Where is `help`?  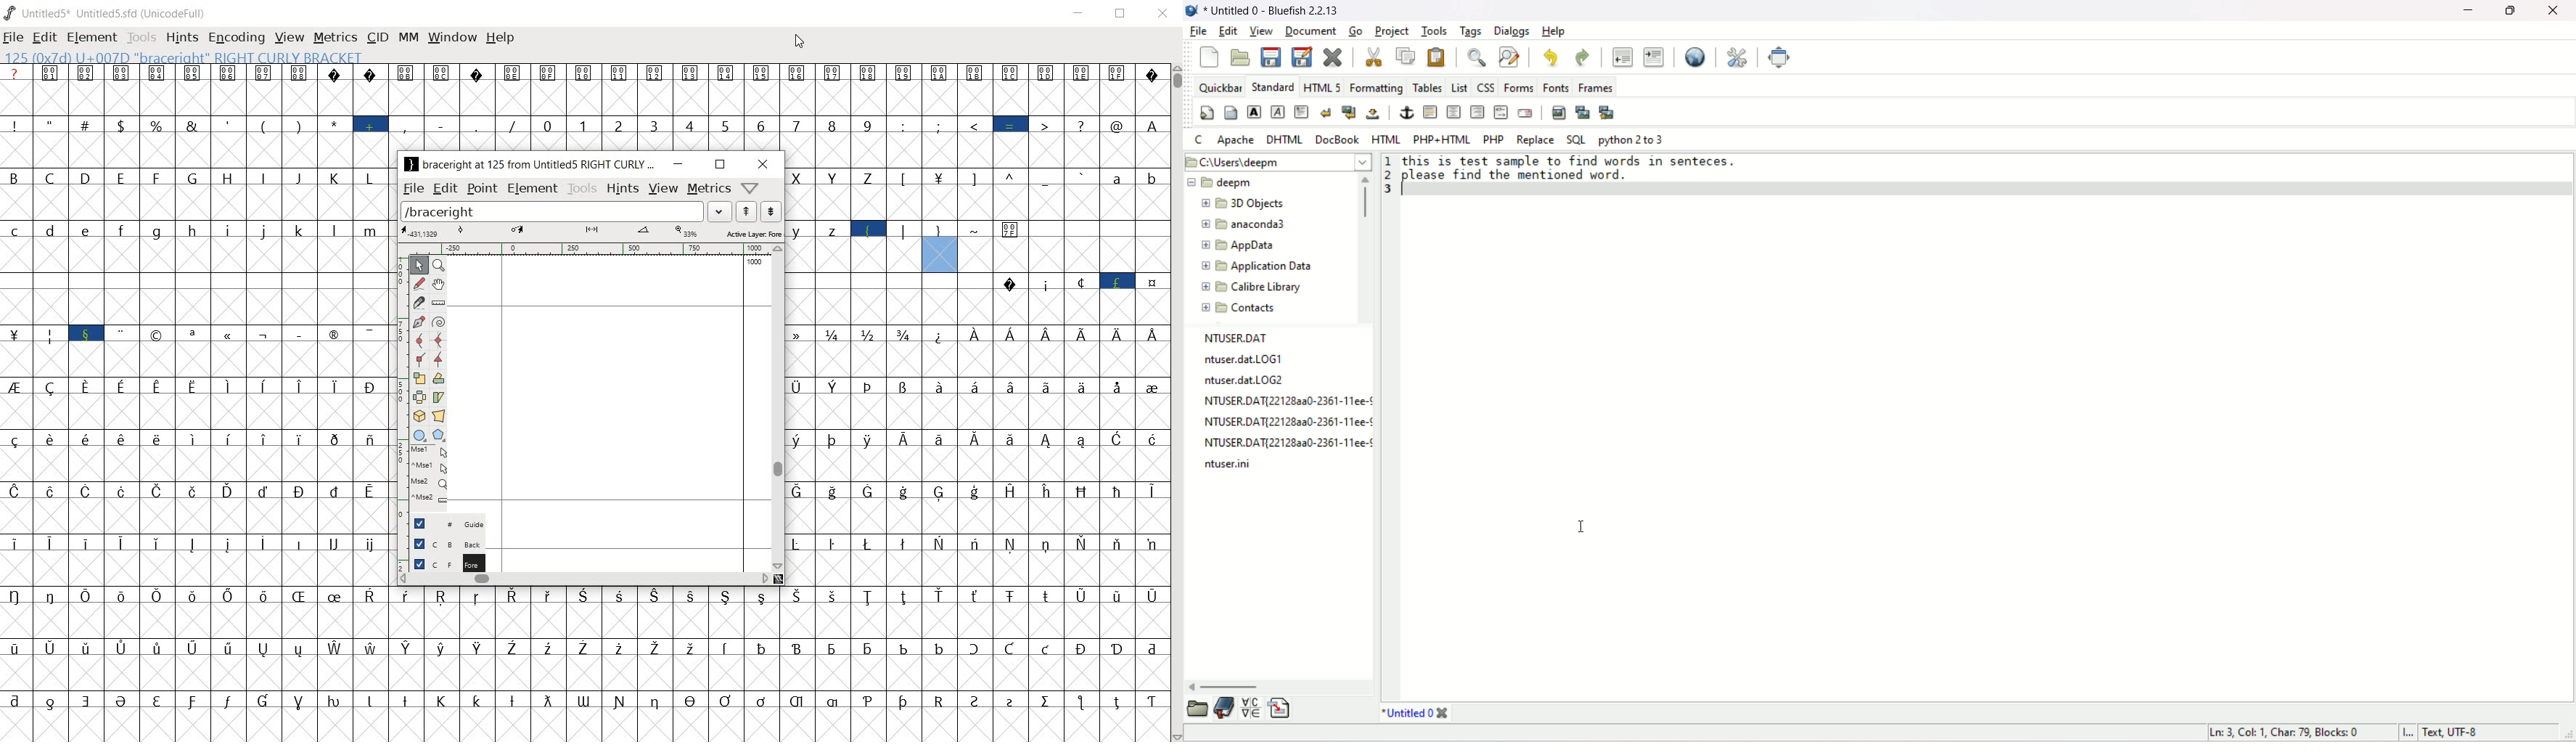
help is located at coordinates (1554, 32).